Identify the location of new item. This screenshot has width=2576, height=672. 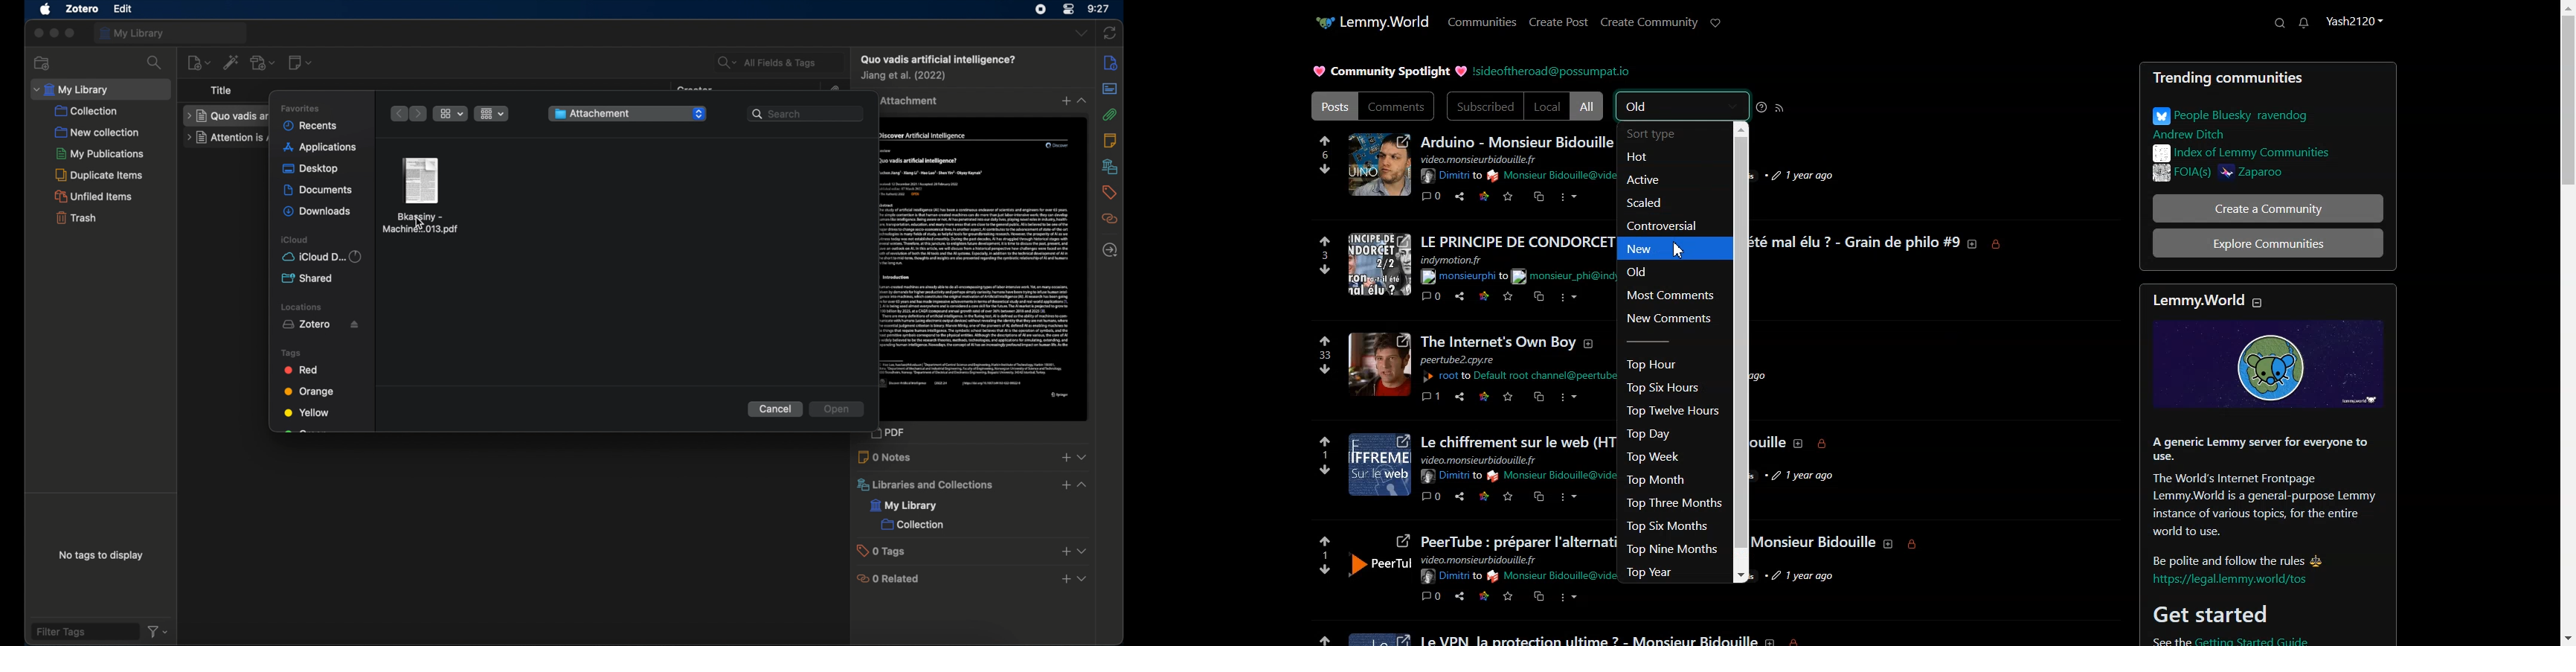
(198, 62).